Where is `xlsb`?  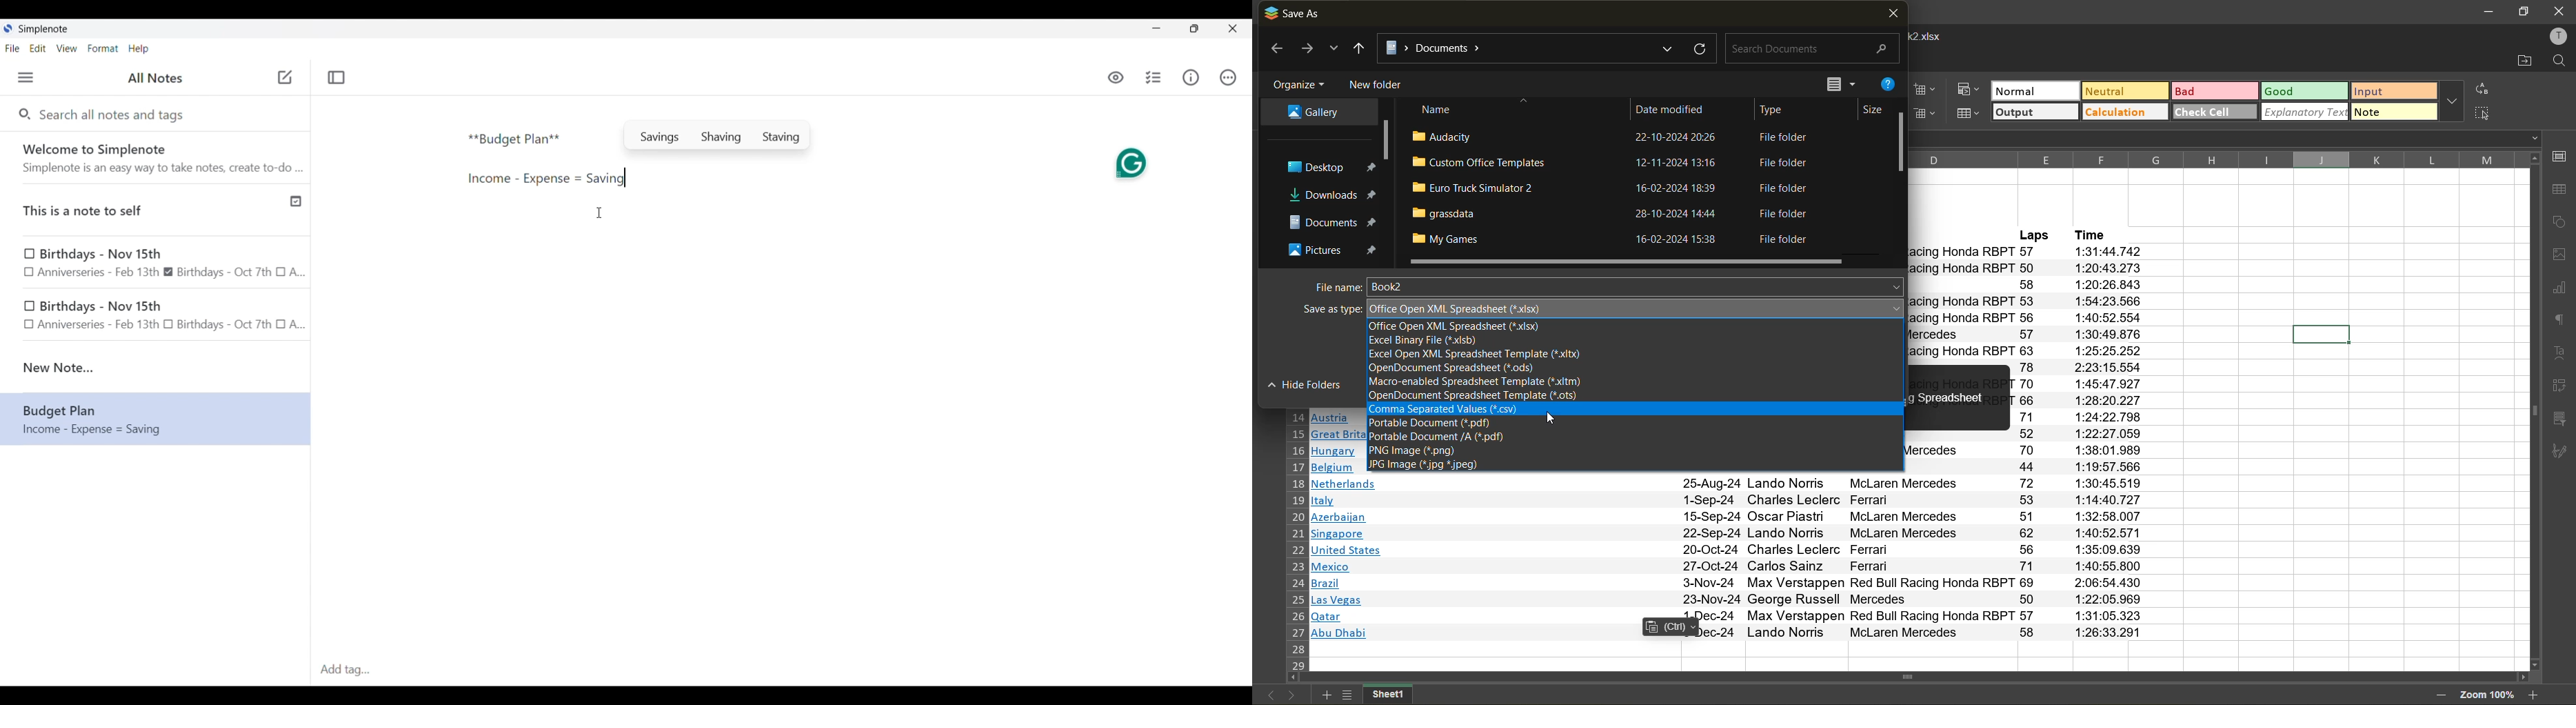
xlsb is located at coordinates (1428, 341).